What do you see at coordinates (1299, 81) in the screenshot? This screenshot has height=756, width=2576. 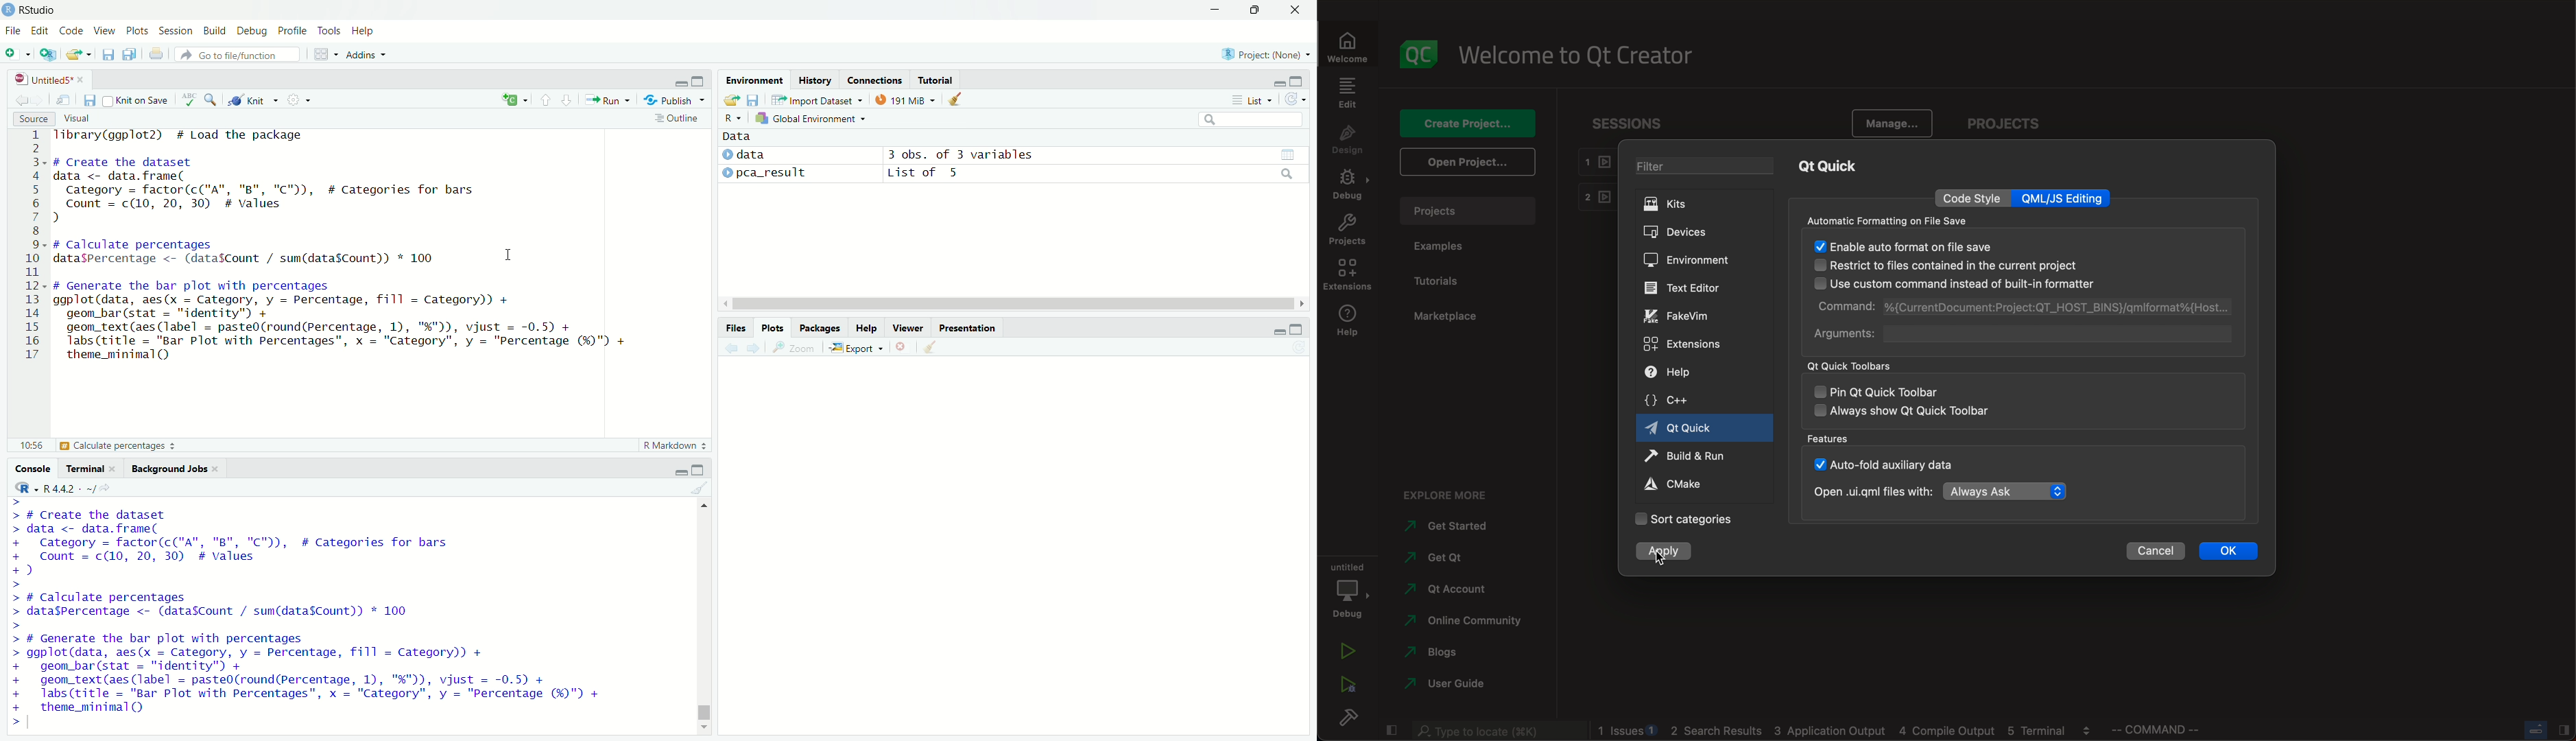 I see `maximize` at bounding box center [1299, 81].